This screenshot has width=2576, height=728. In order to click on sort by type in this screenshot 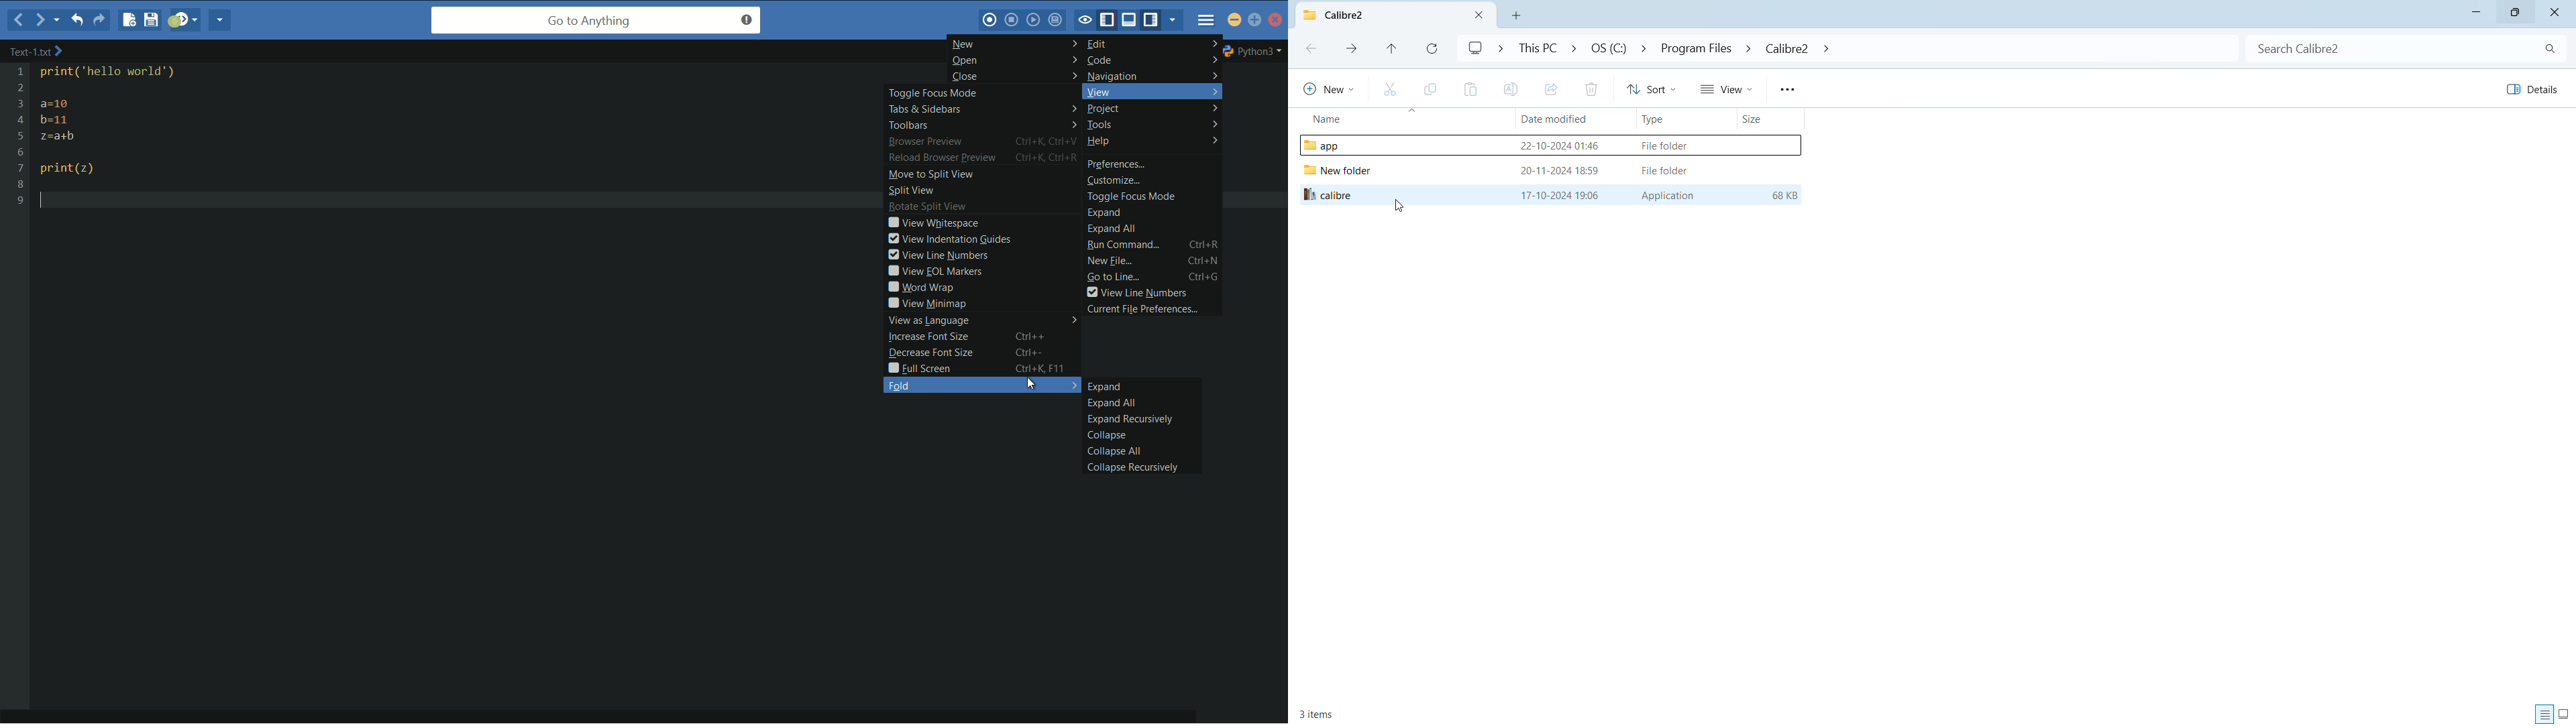, I will do `click(1686, 119)`.